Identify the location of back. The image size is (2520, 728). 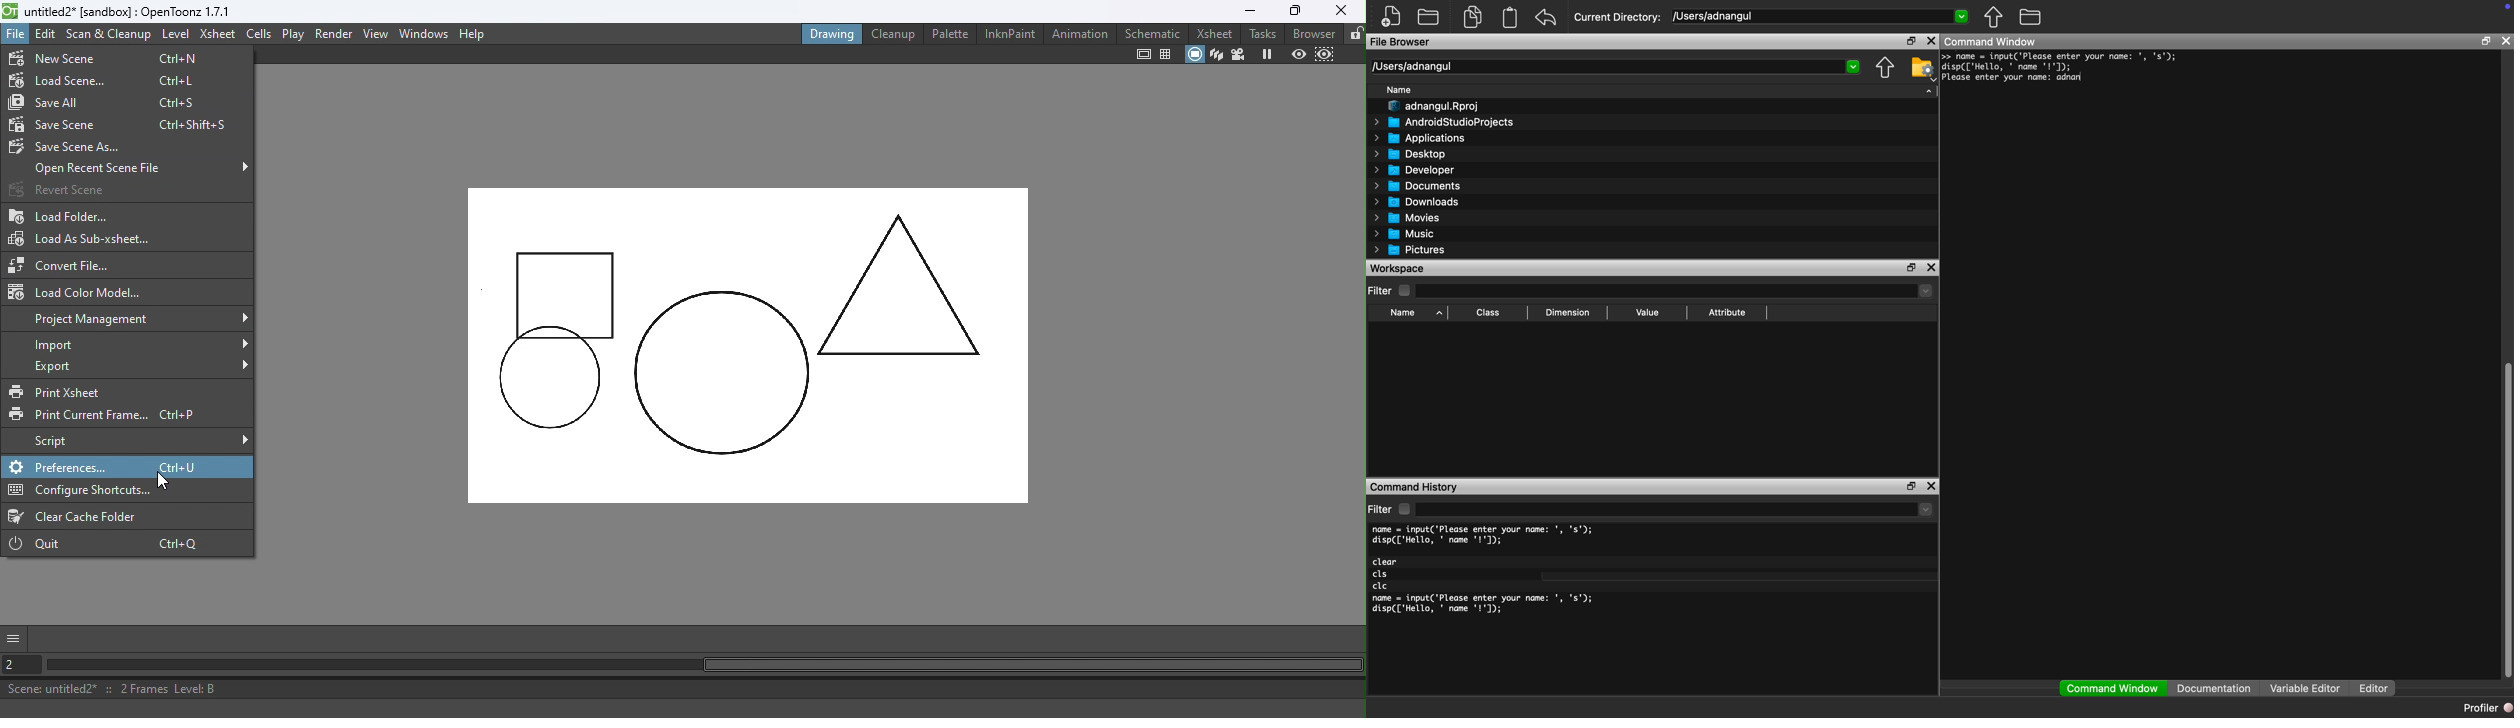
(1546, 17).